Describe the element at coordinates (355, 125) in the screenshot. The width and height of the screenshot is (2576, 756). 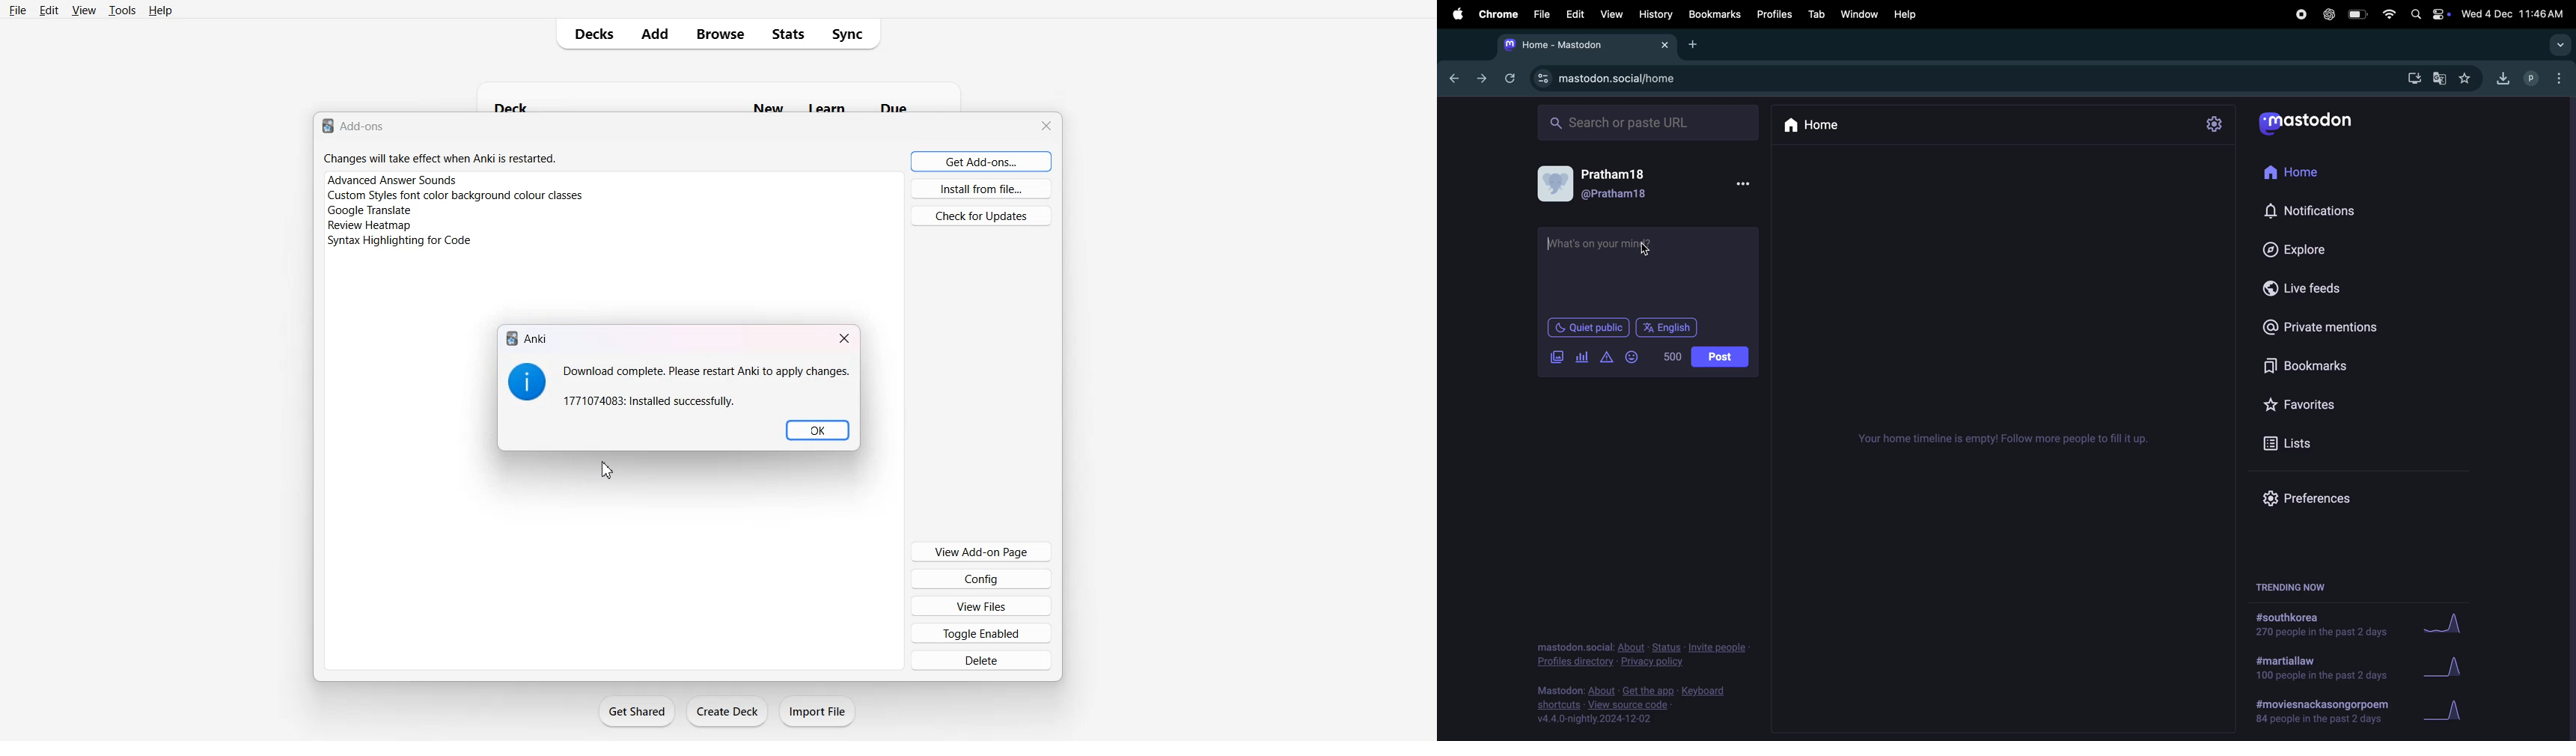
I see `add-ons` at that location.